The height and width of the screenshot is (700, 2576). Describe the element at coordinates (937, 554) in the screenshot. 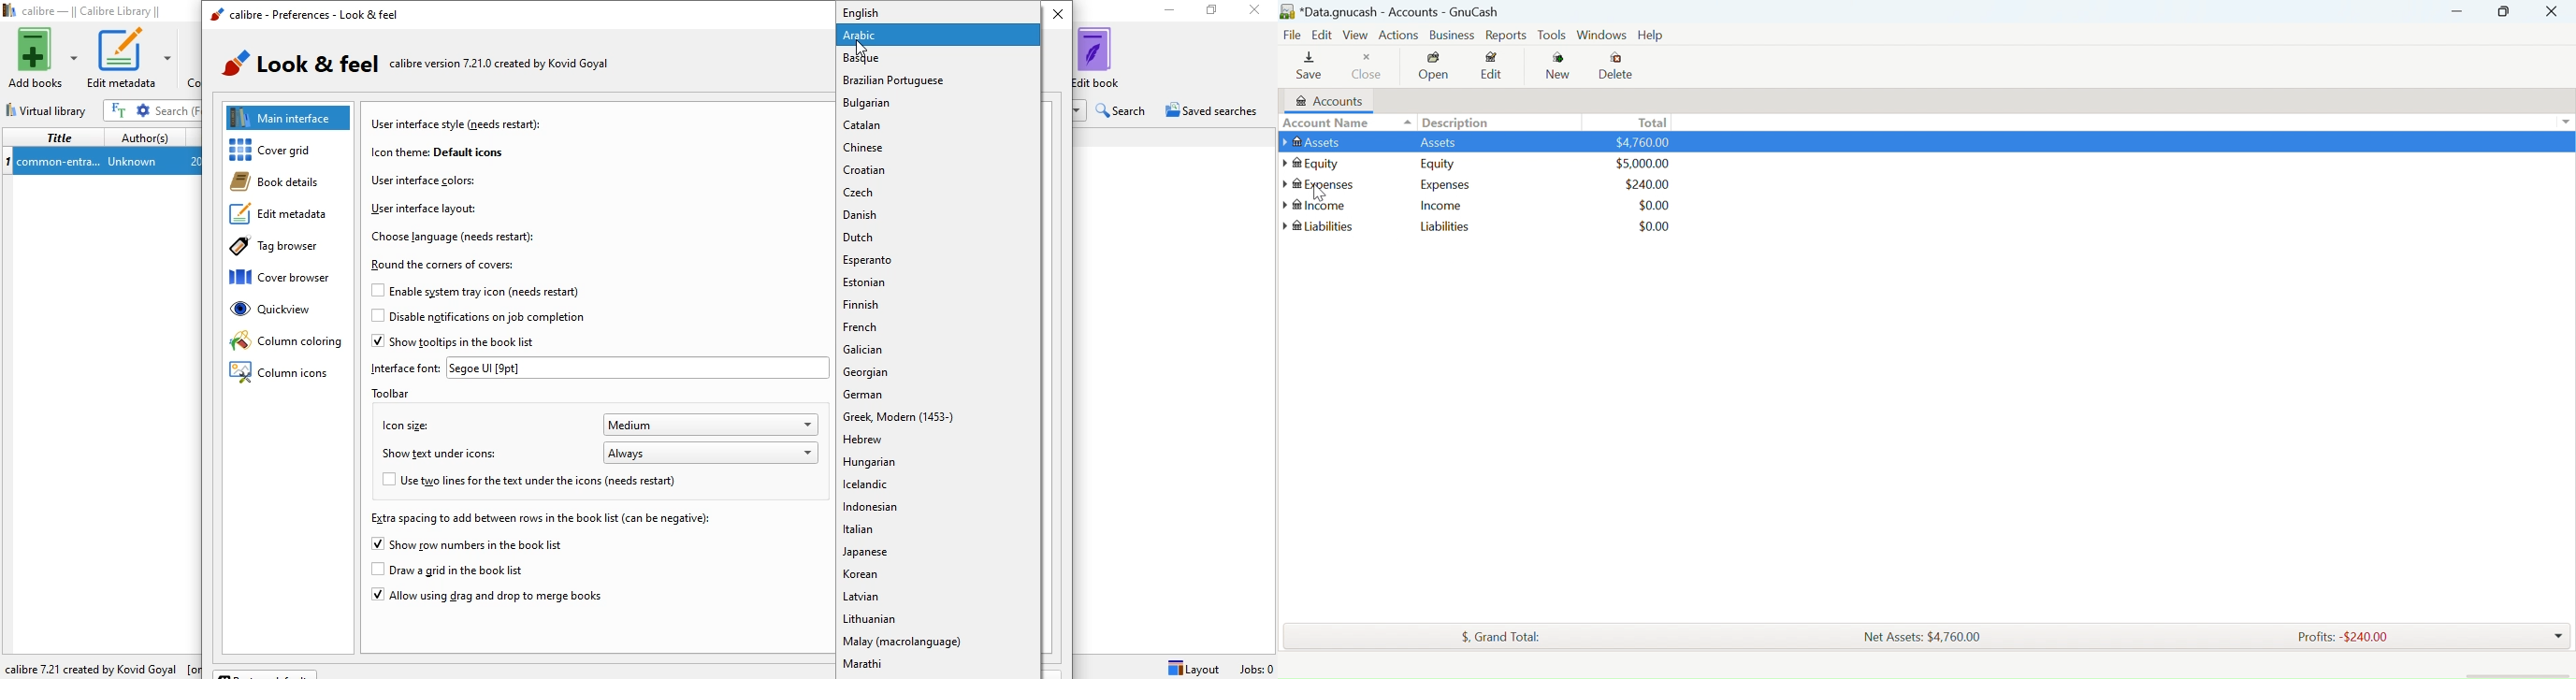

I see `japanese` at that location.